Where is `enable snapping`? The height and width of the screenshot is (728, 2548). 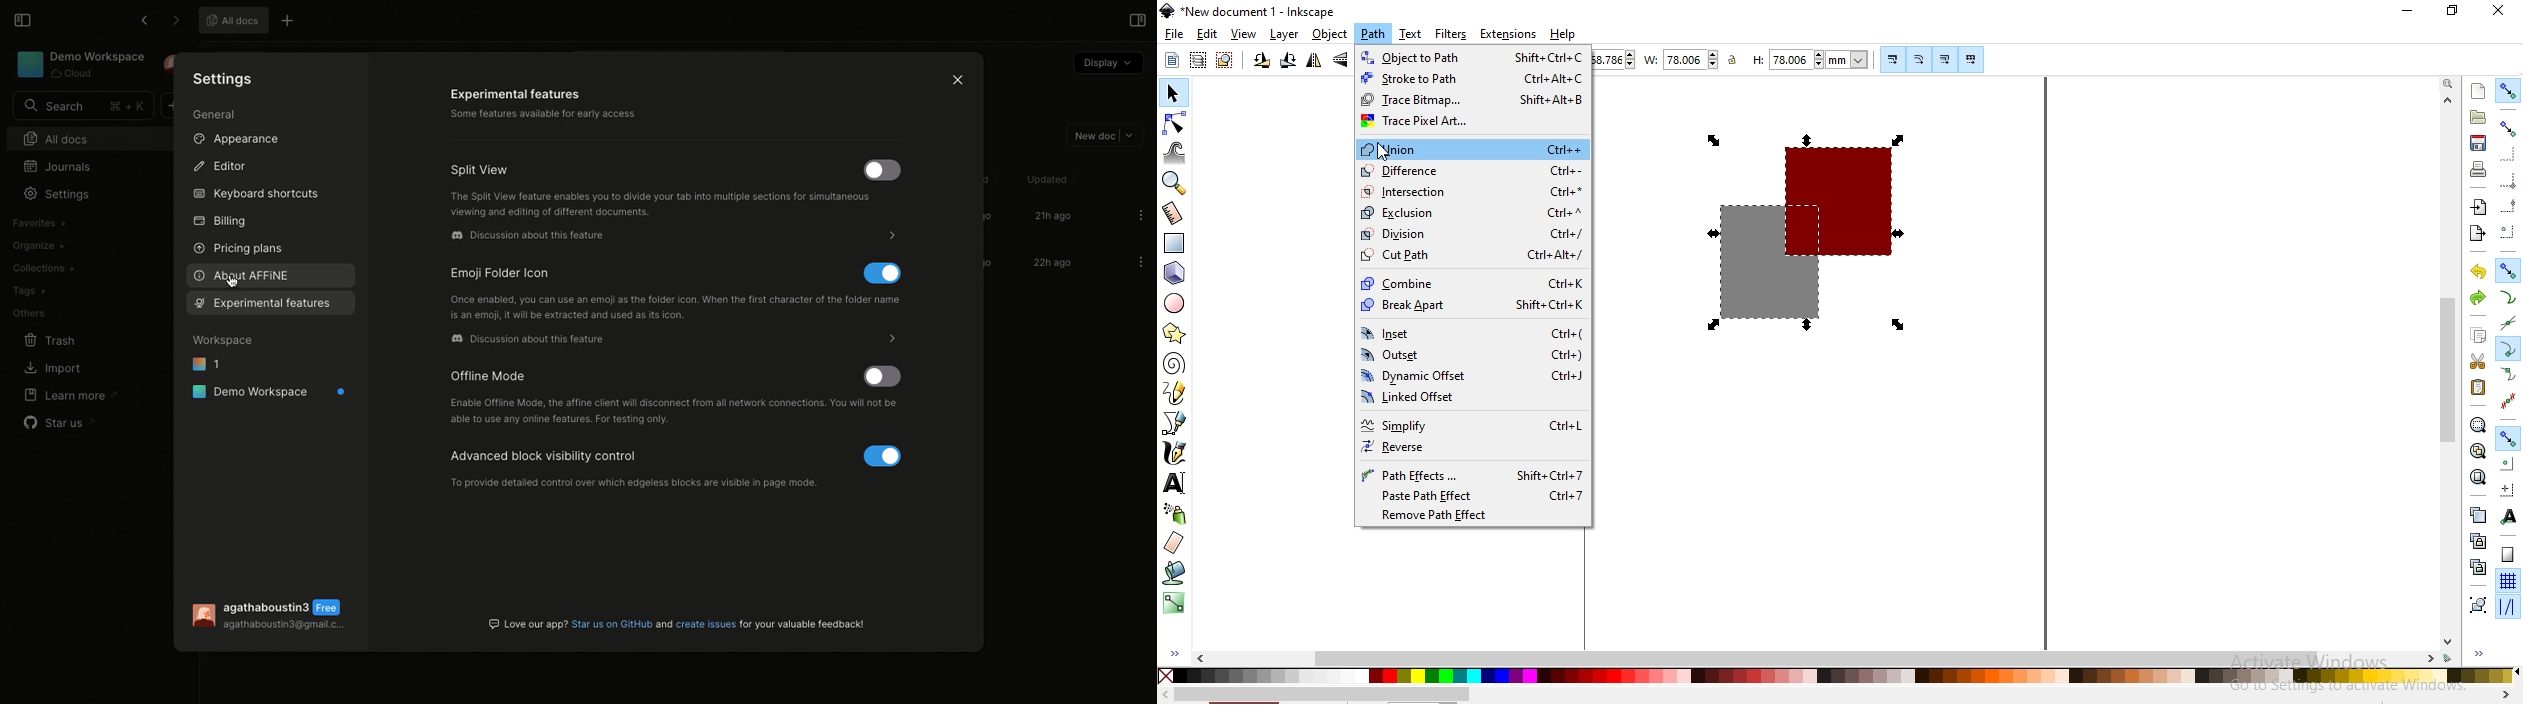
enable snapping is located at coordinates (2509, 90).